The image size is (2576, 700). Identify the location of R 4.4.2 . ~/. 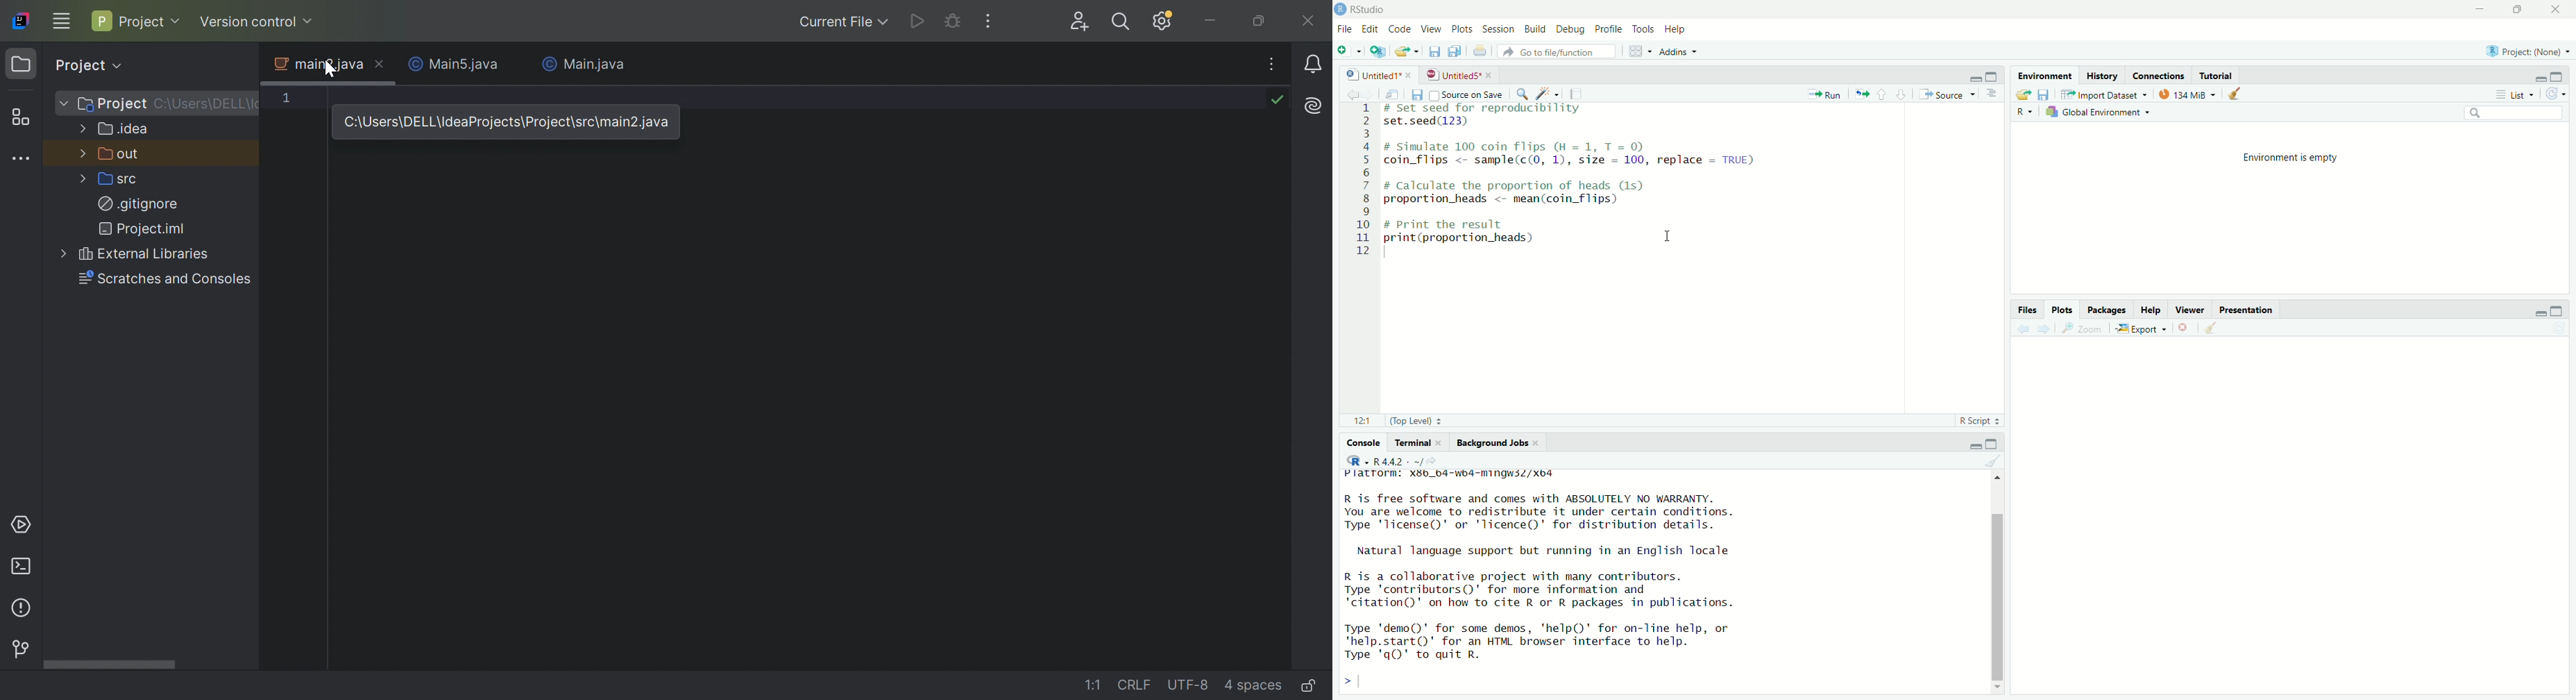
(1401, 461).